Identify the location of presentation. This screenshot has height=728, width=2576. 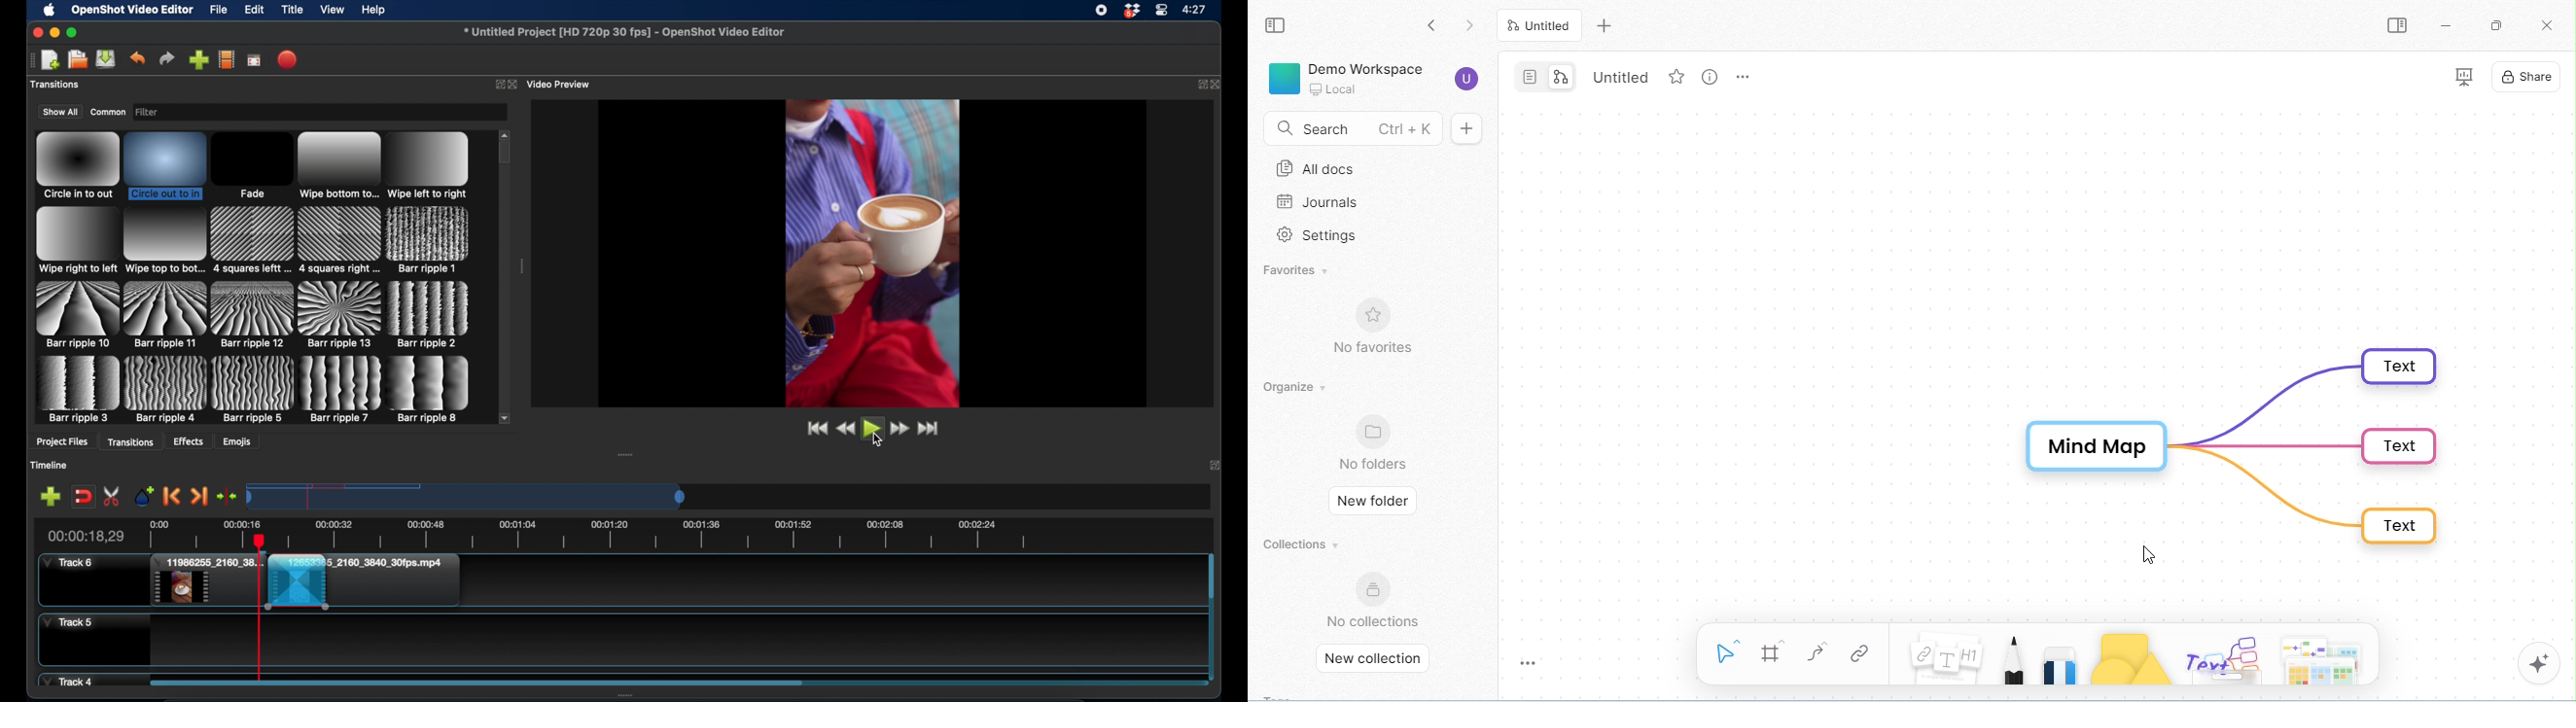
(2459, 77).